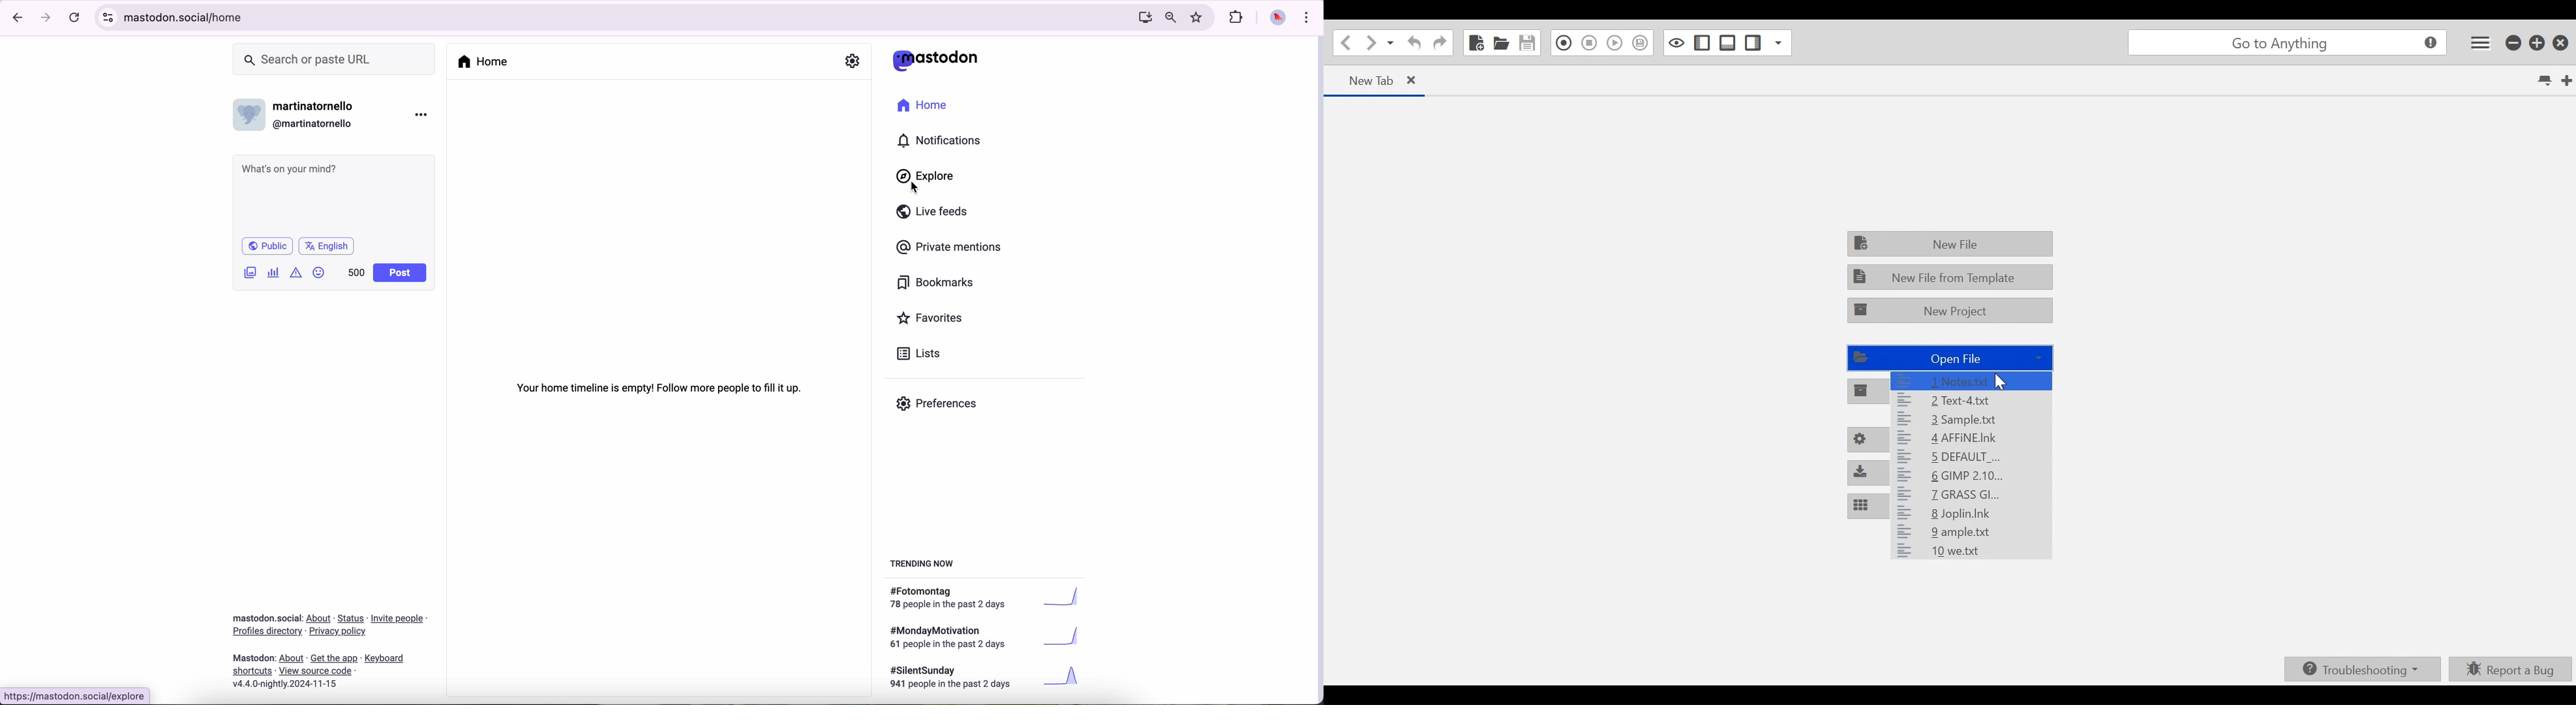 This screenshot has height=728, width=2576. What do you see at coordinates (987, 679) in the screenshot?
I see `#silentsunday` at bounding box center [987, 679].